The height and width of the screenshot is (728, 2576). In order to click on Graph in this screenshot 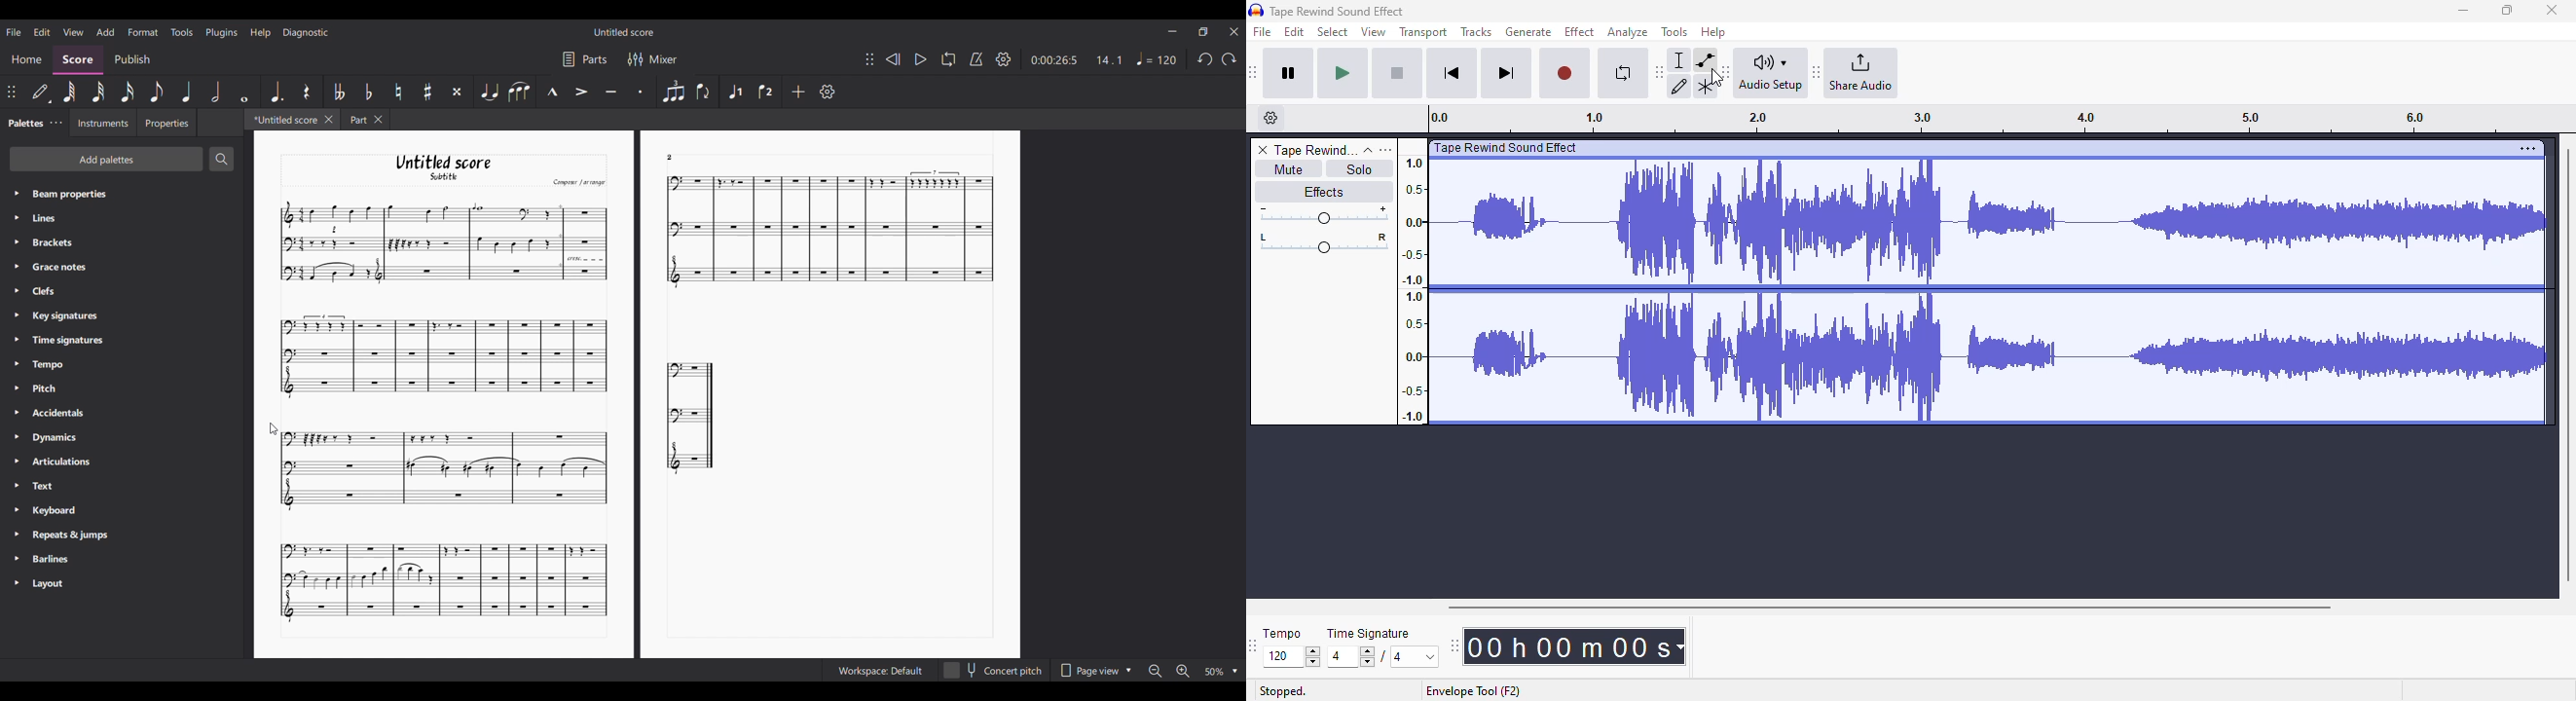, I will do `click(442, 357)`.